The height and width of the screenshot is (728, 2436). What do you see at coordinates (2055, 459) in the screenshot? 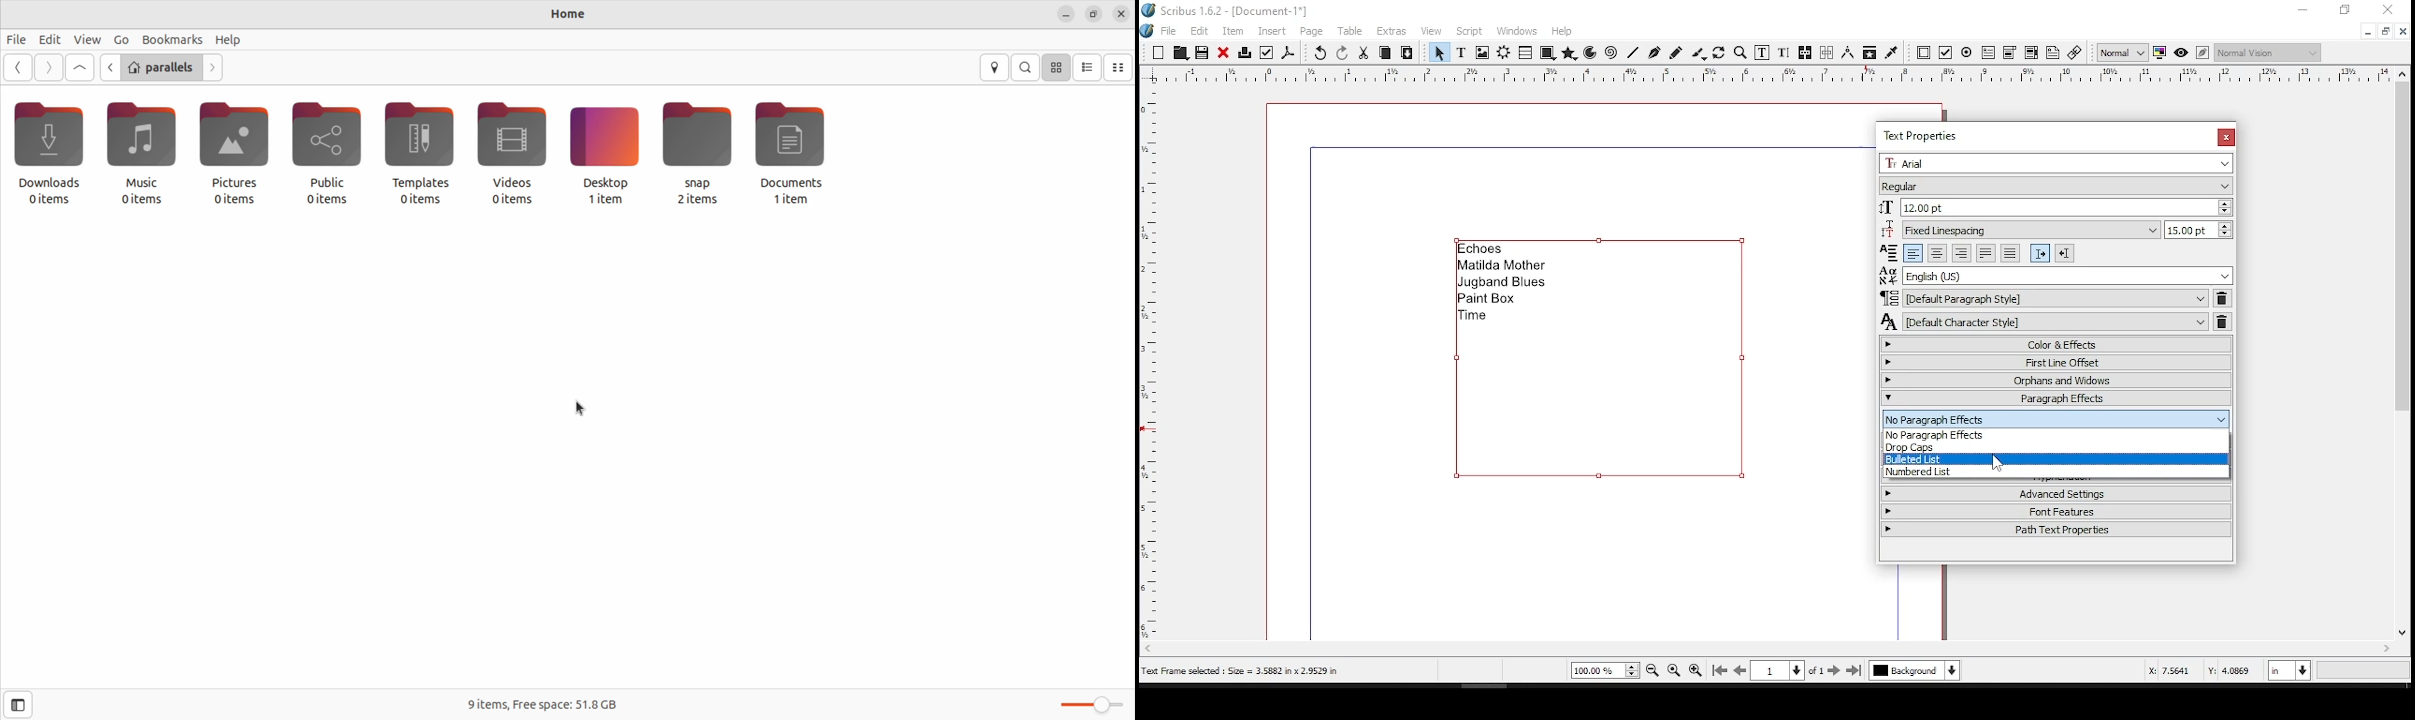
I see `bulleted list` at bounding box center [2055, 459].